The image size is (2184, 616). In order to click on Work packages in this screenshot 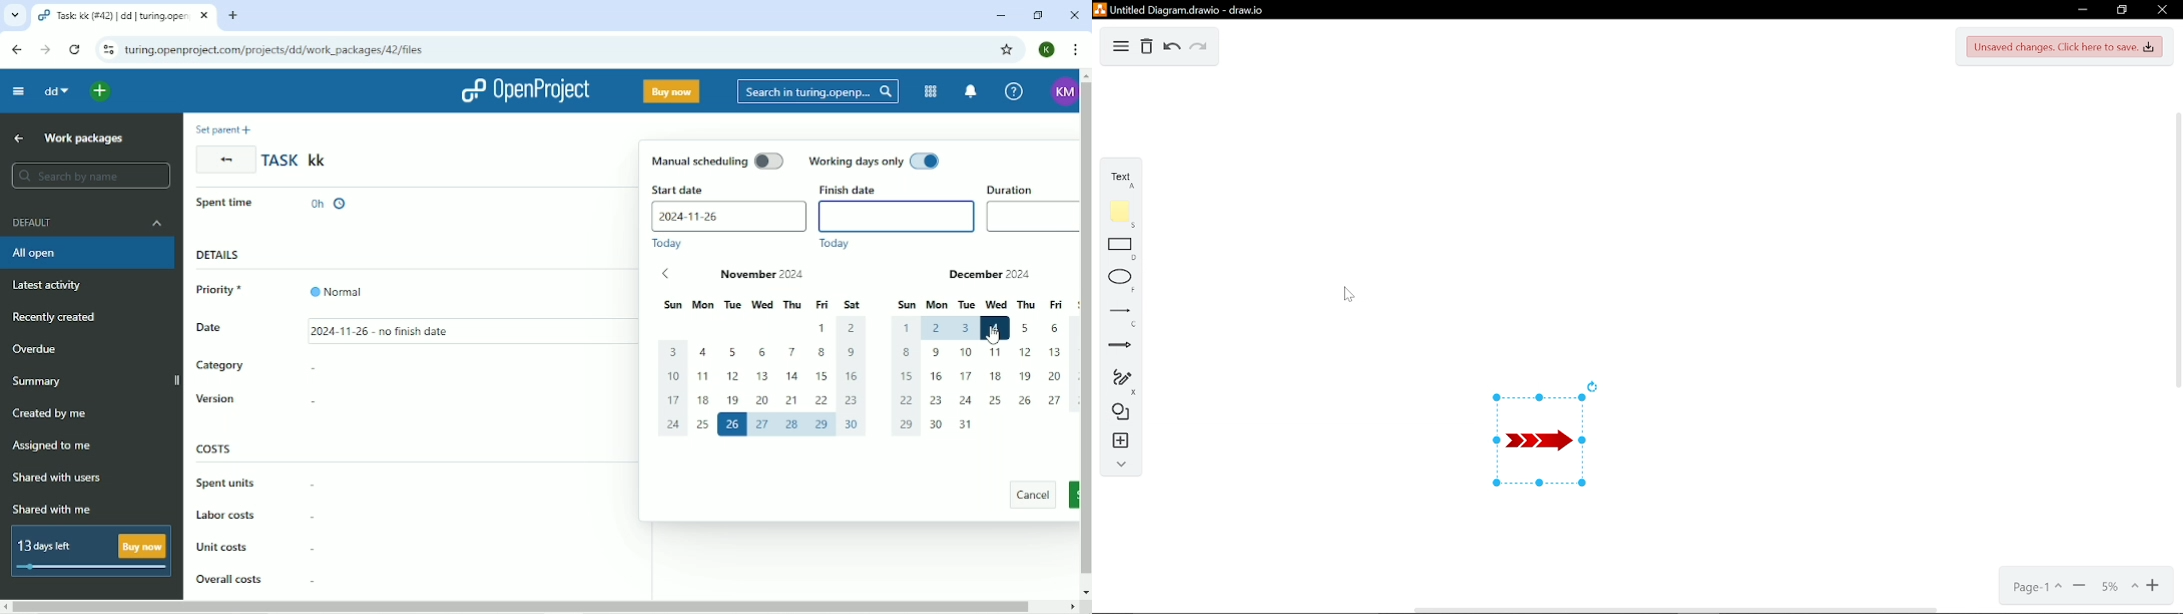, I will do `click(85, 139)`.